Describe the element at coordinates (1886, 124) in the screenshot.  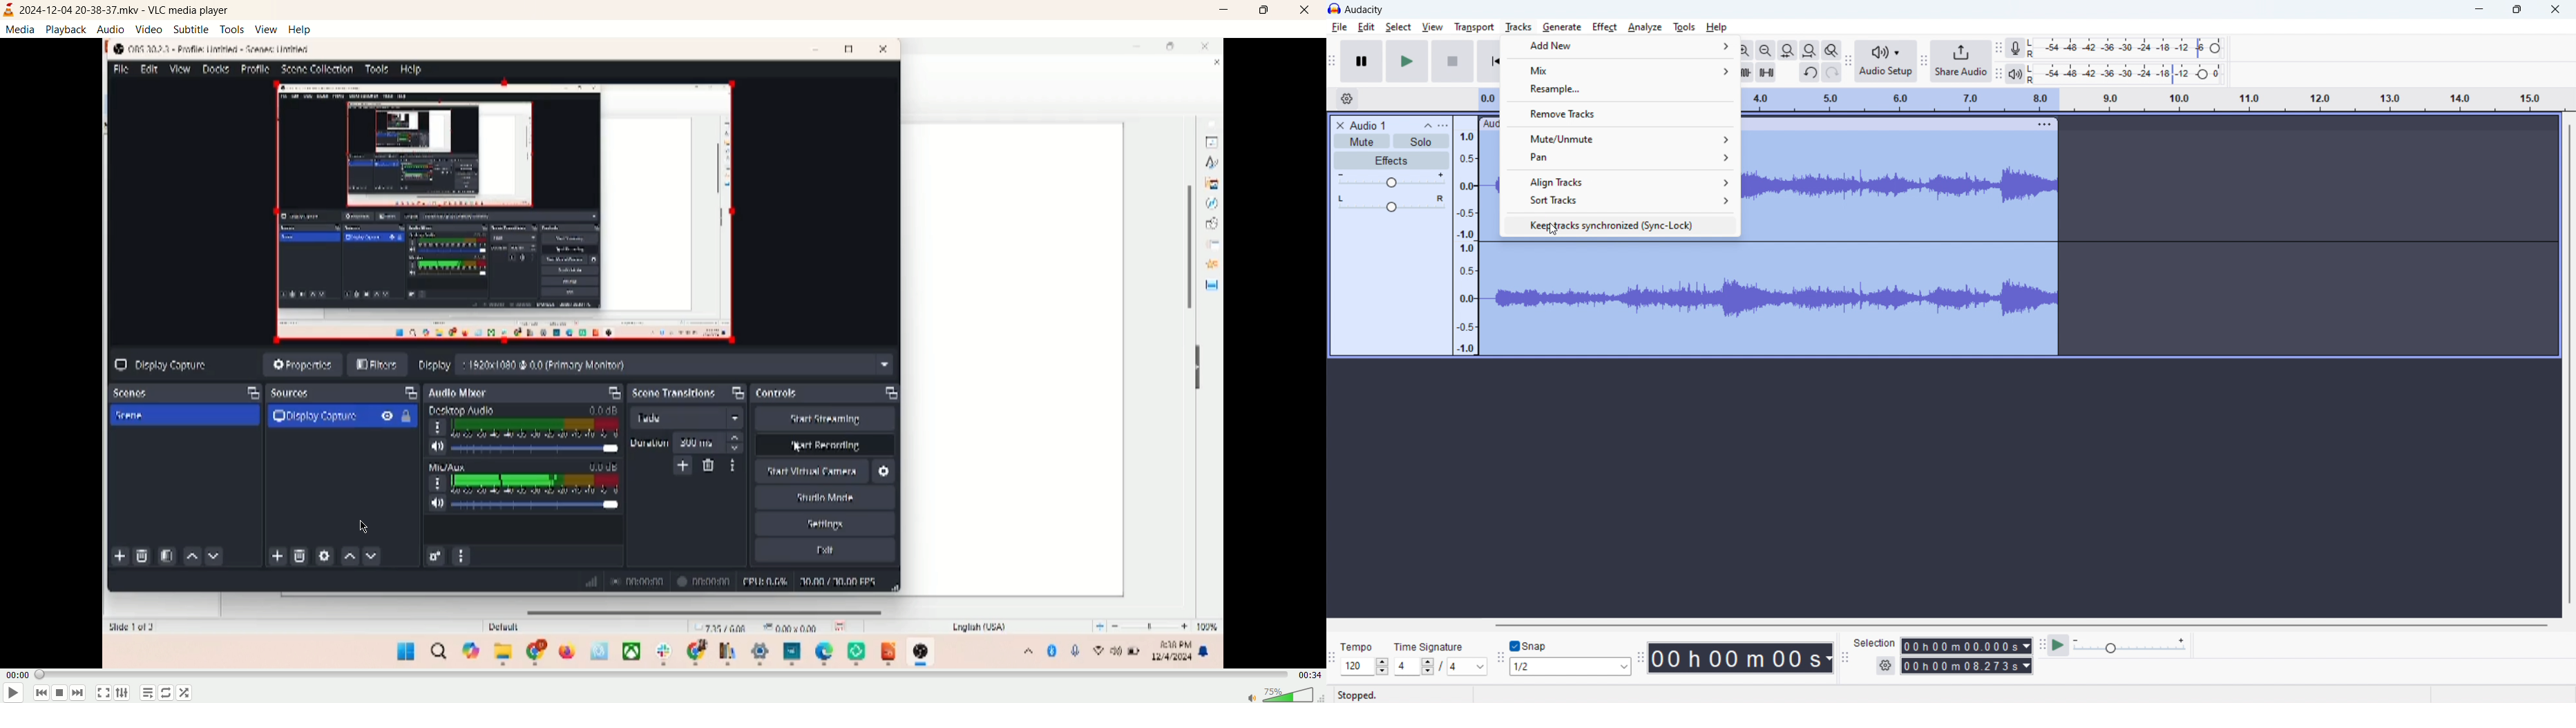
I see `click to move` at that location.